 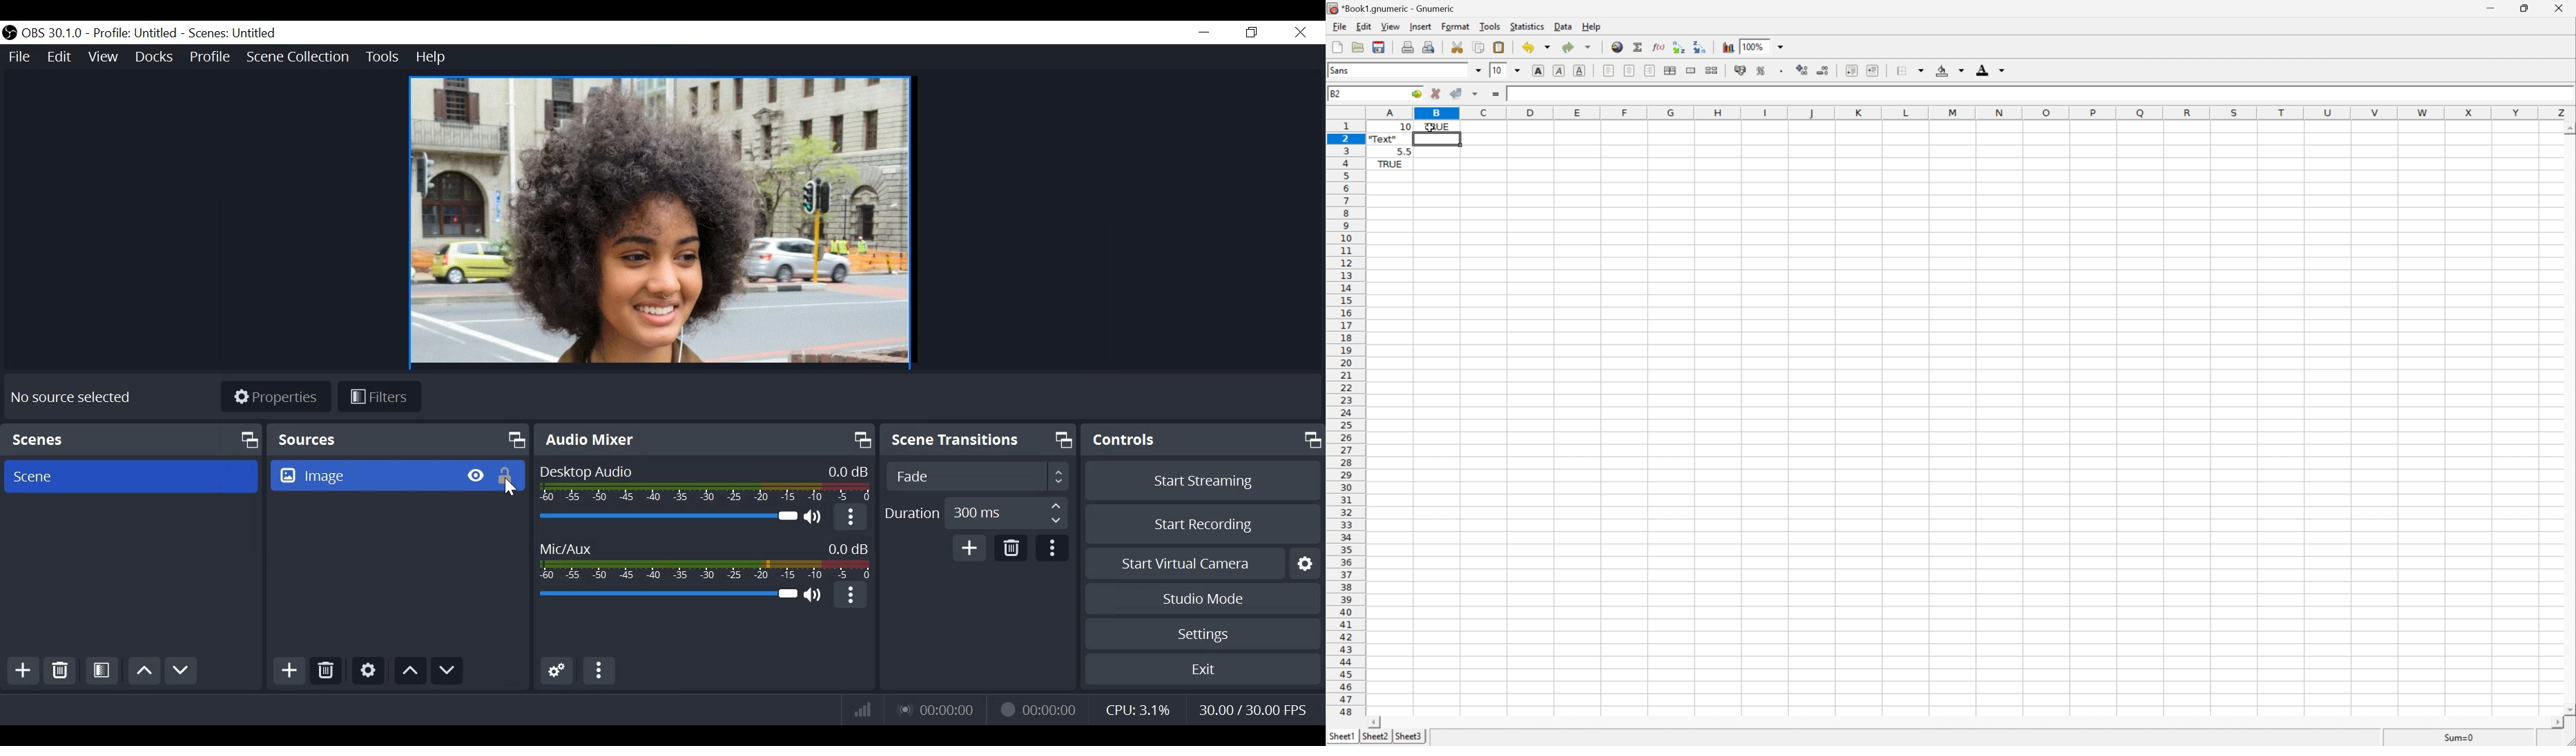 I want to click on Mic/Aux, so click(x=705, y=560).